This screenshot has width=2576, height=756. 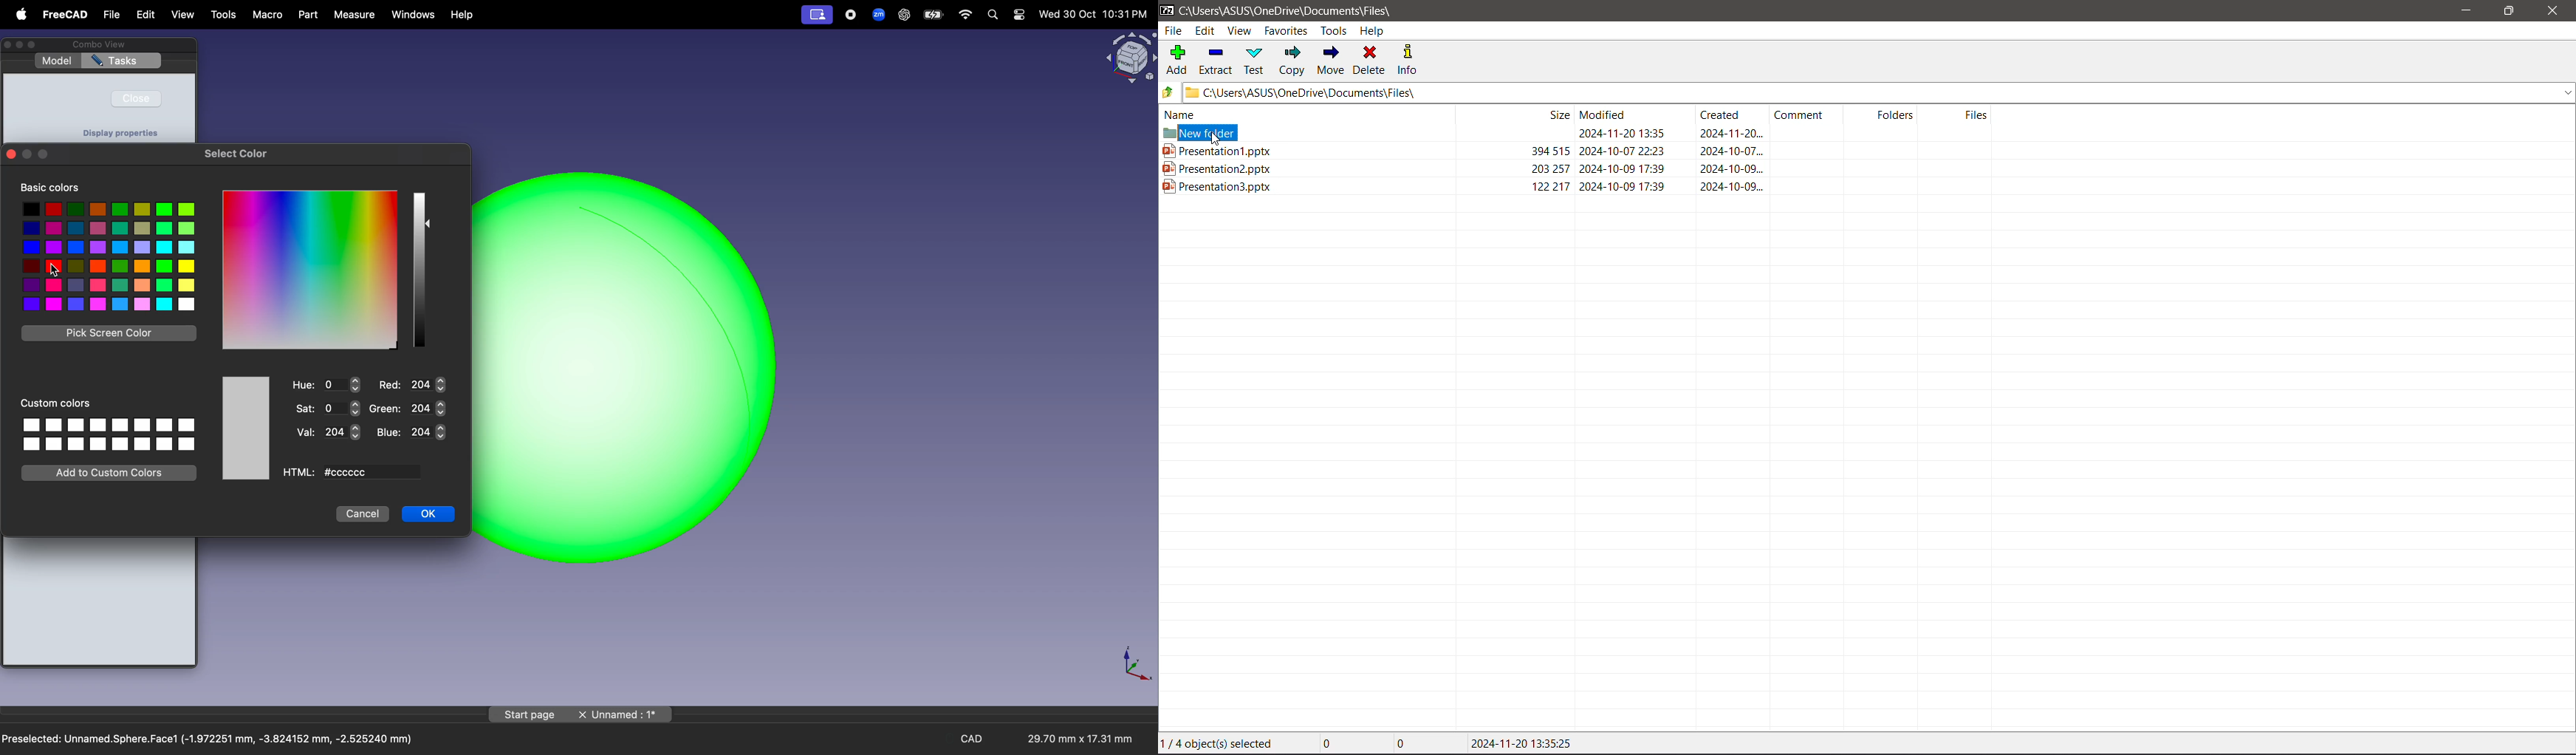 What do you see at coordinates (1178, 59) in the screenshot?
I see `Add` at bounding box center [1178, 59].